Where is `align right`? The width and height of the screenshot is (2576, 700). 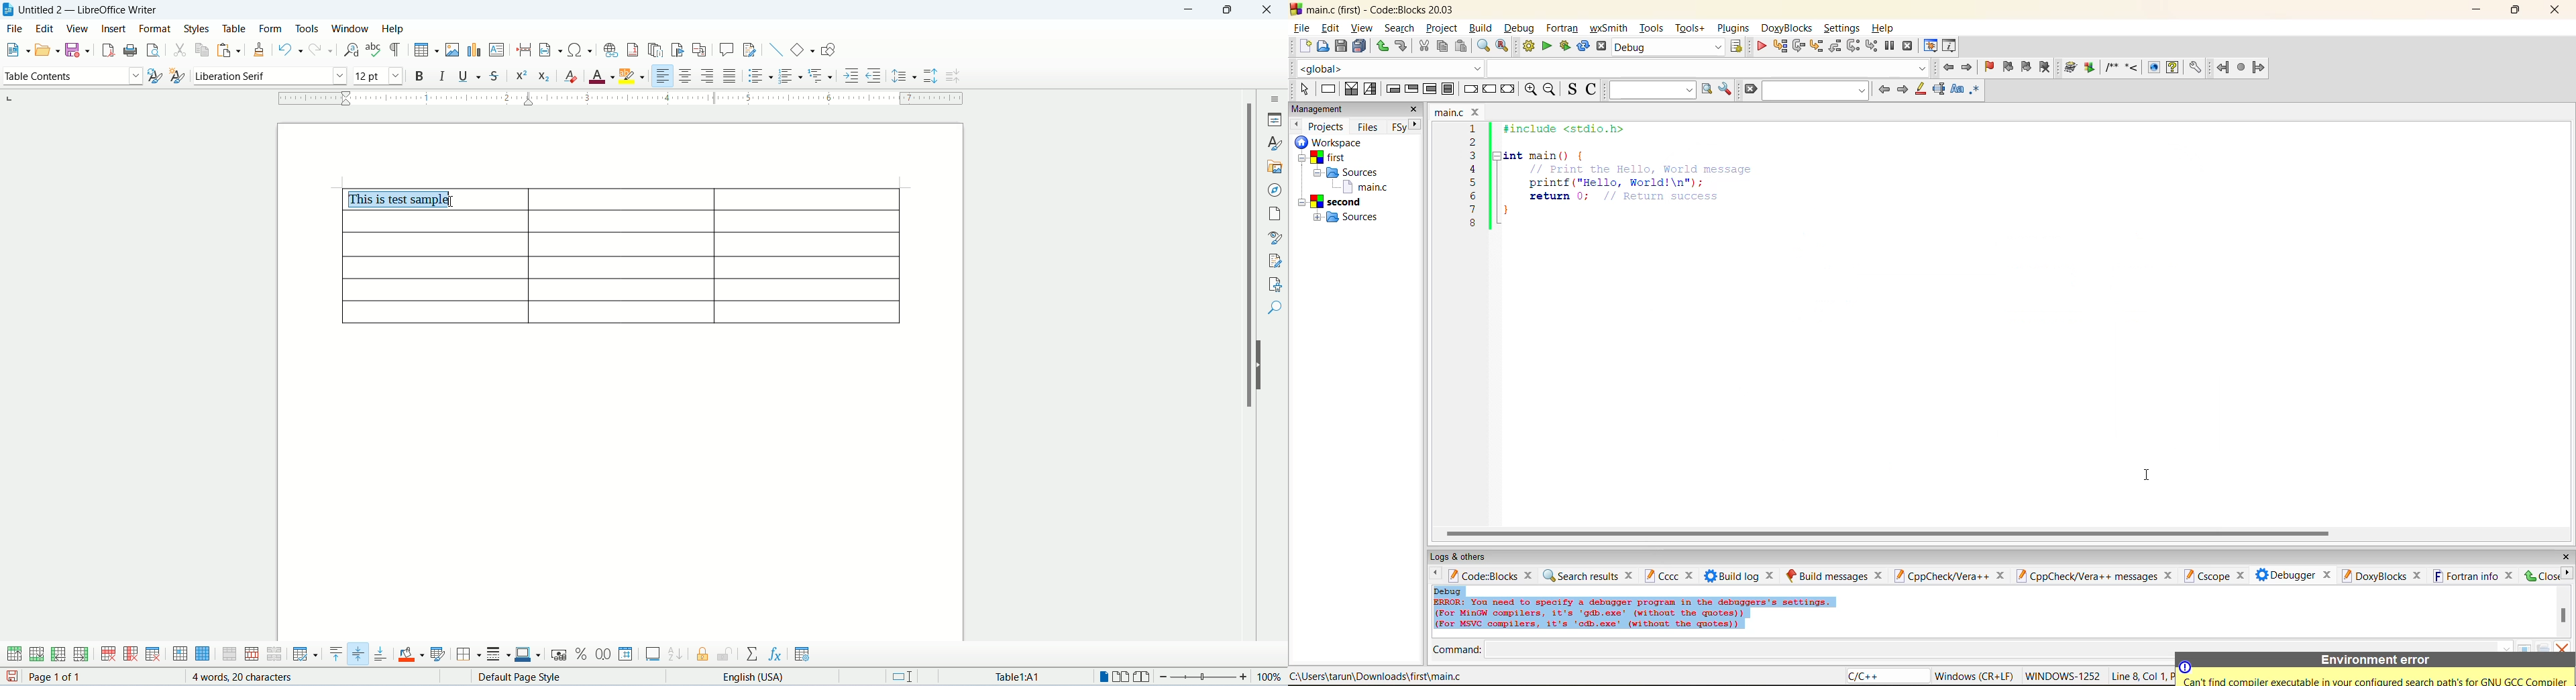
align right is located at coordinates (710, 75).